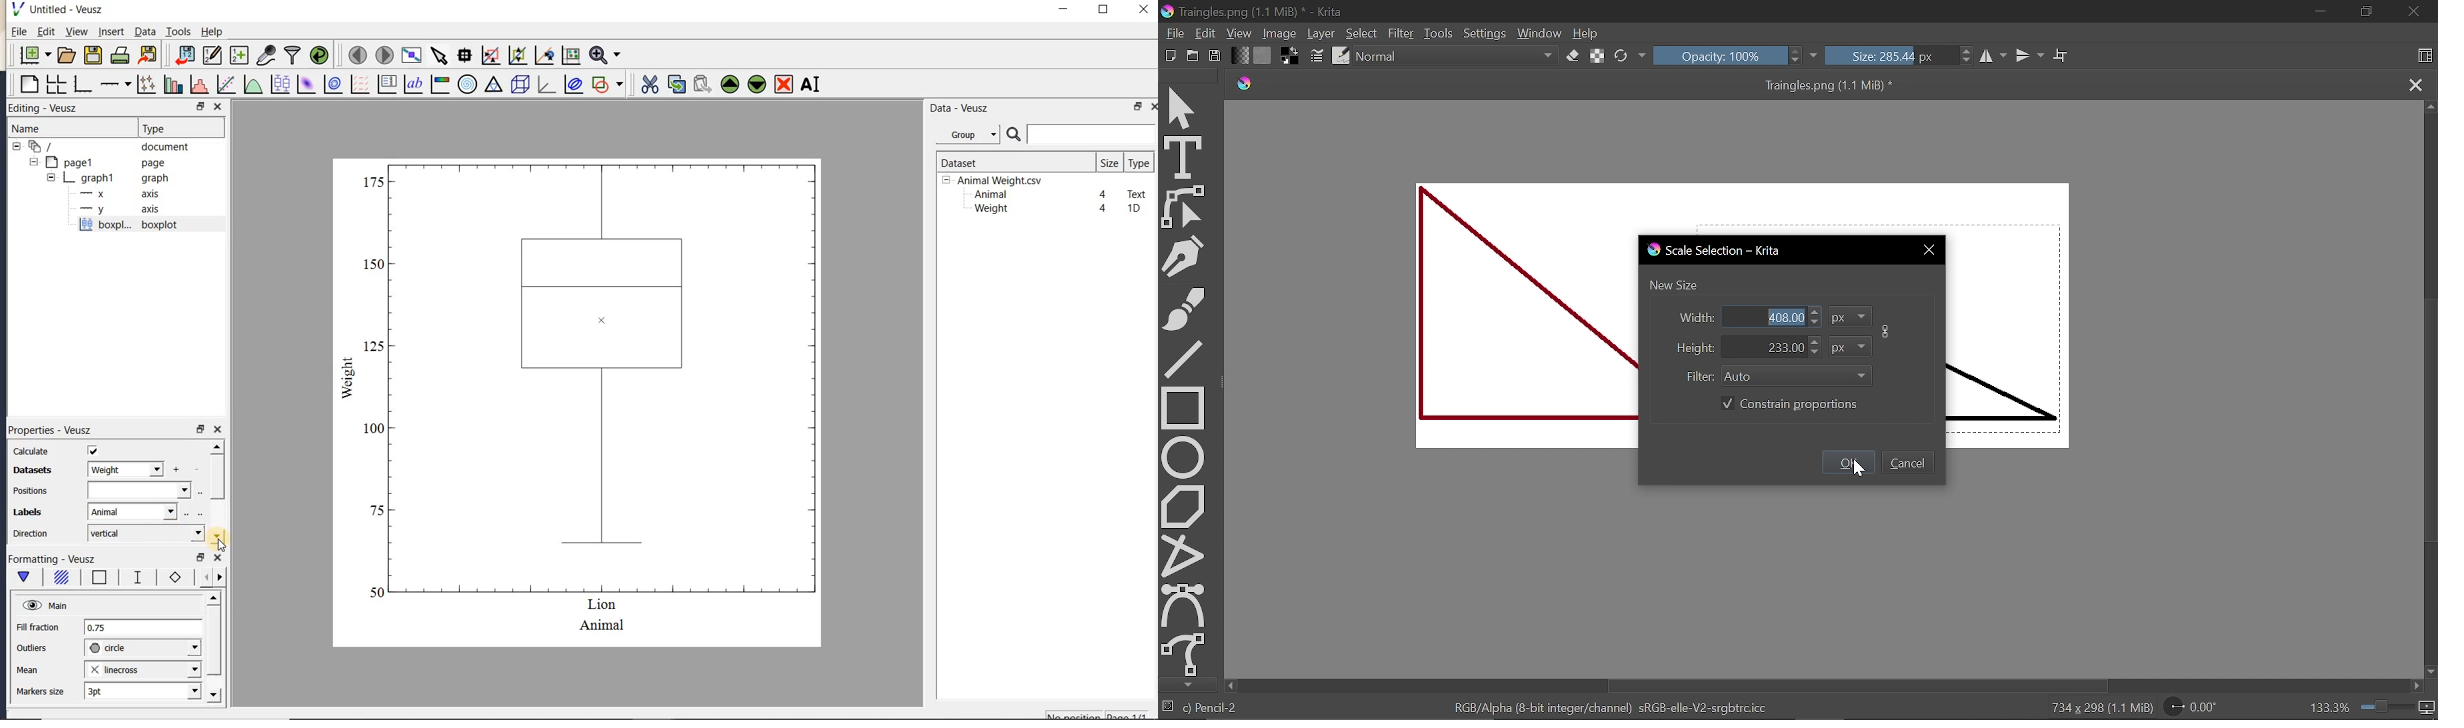 This screenshot has width=2464, height=728. What do you see at coordinates (1322, 33) in the screenshot?
I see `Layer` at bounding box center [1322, 33].